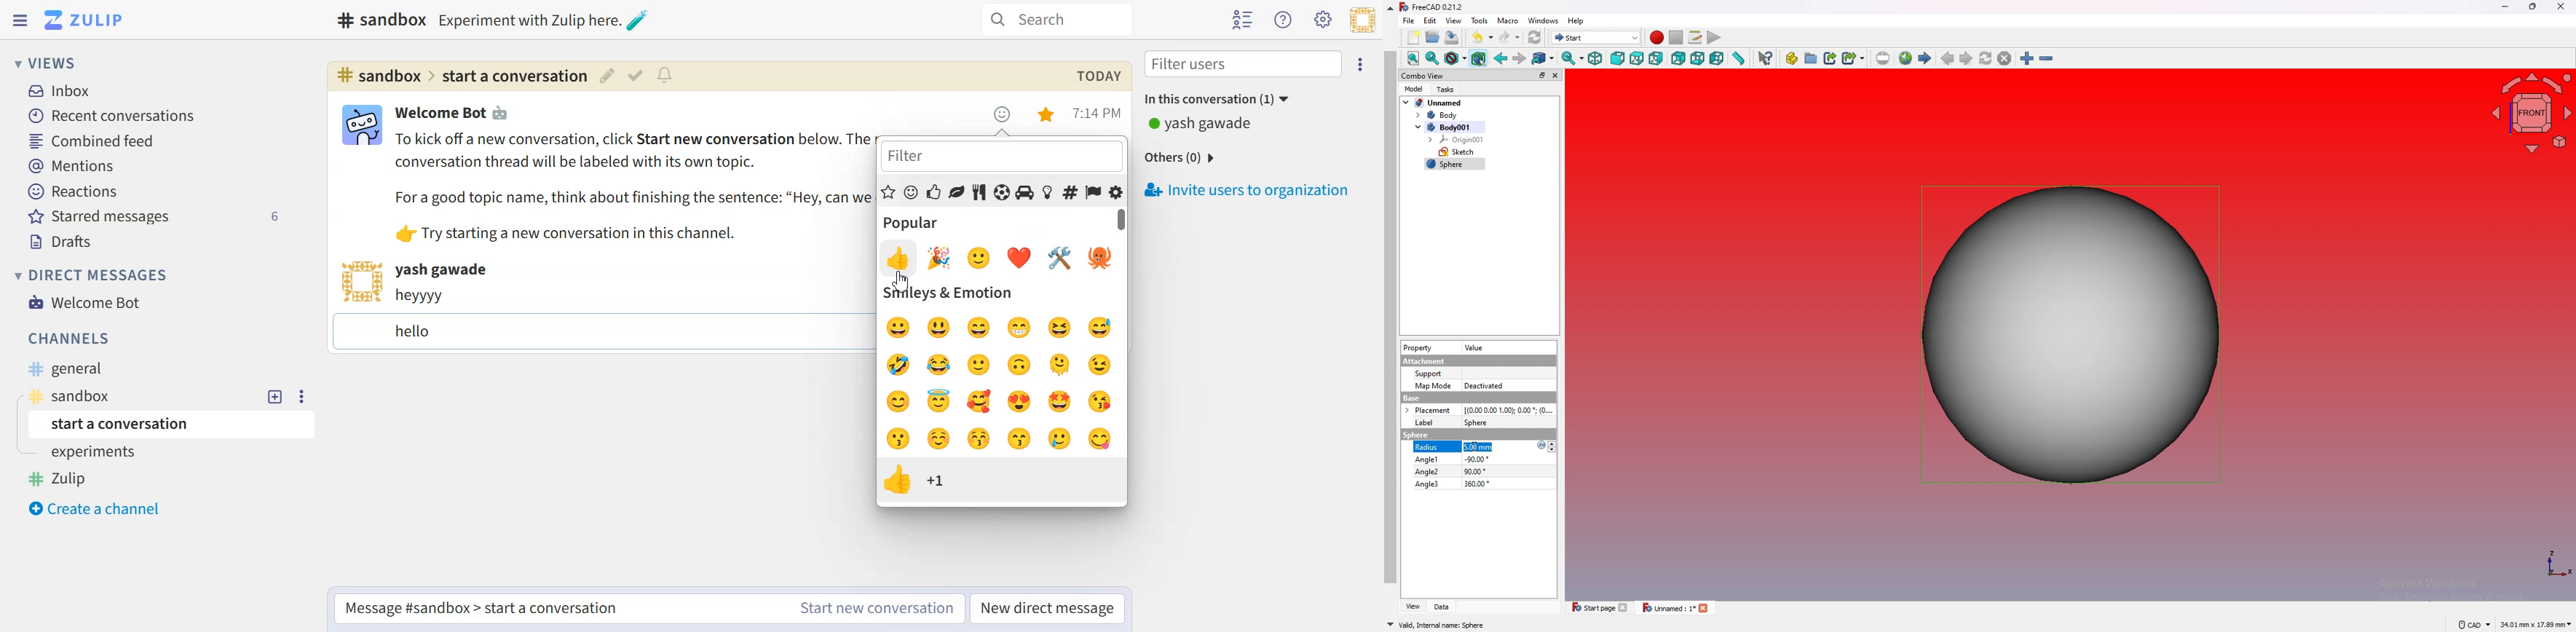 The height and width of the screenshot is (644, 2576). I want to click on Objects, so click(1047, 192).